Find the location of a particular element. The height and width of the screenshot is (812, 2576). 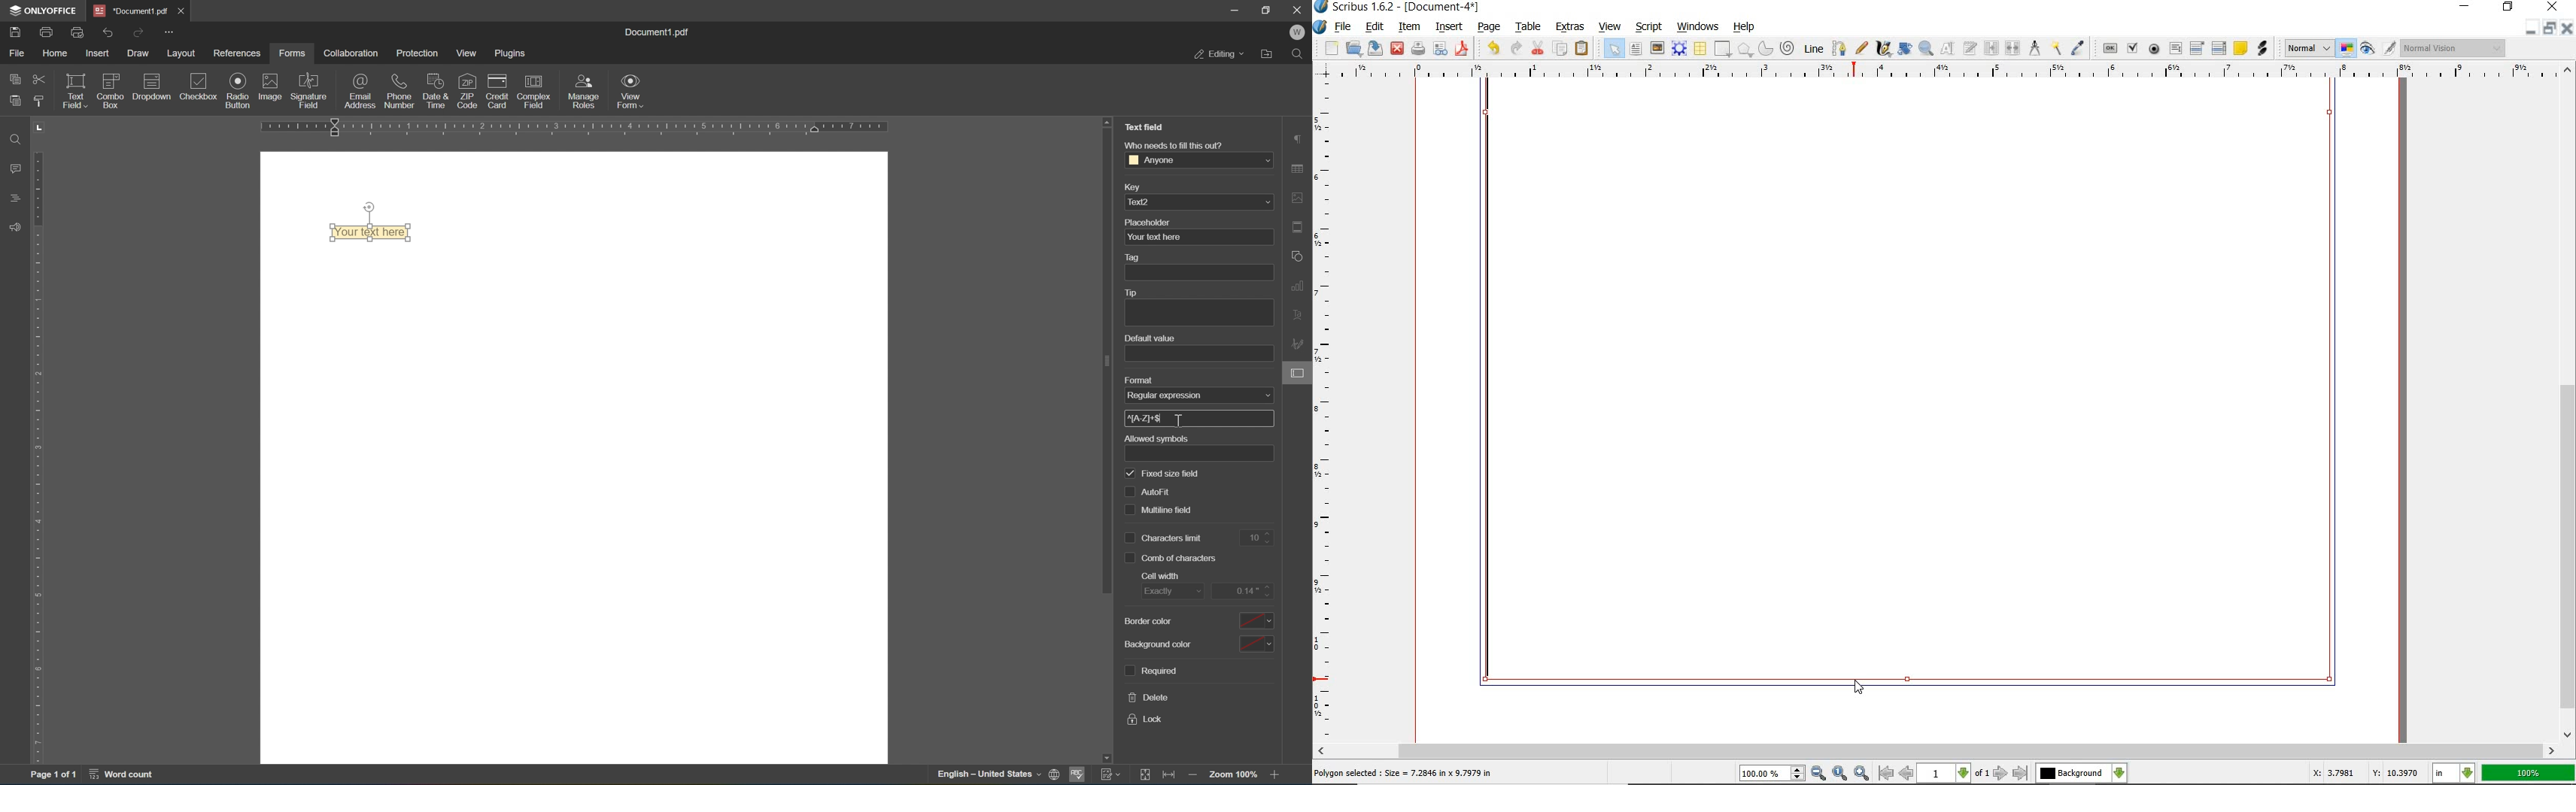

comb of characters is located at coordinates (1170, 557).